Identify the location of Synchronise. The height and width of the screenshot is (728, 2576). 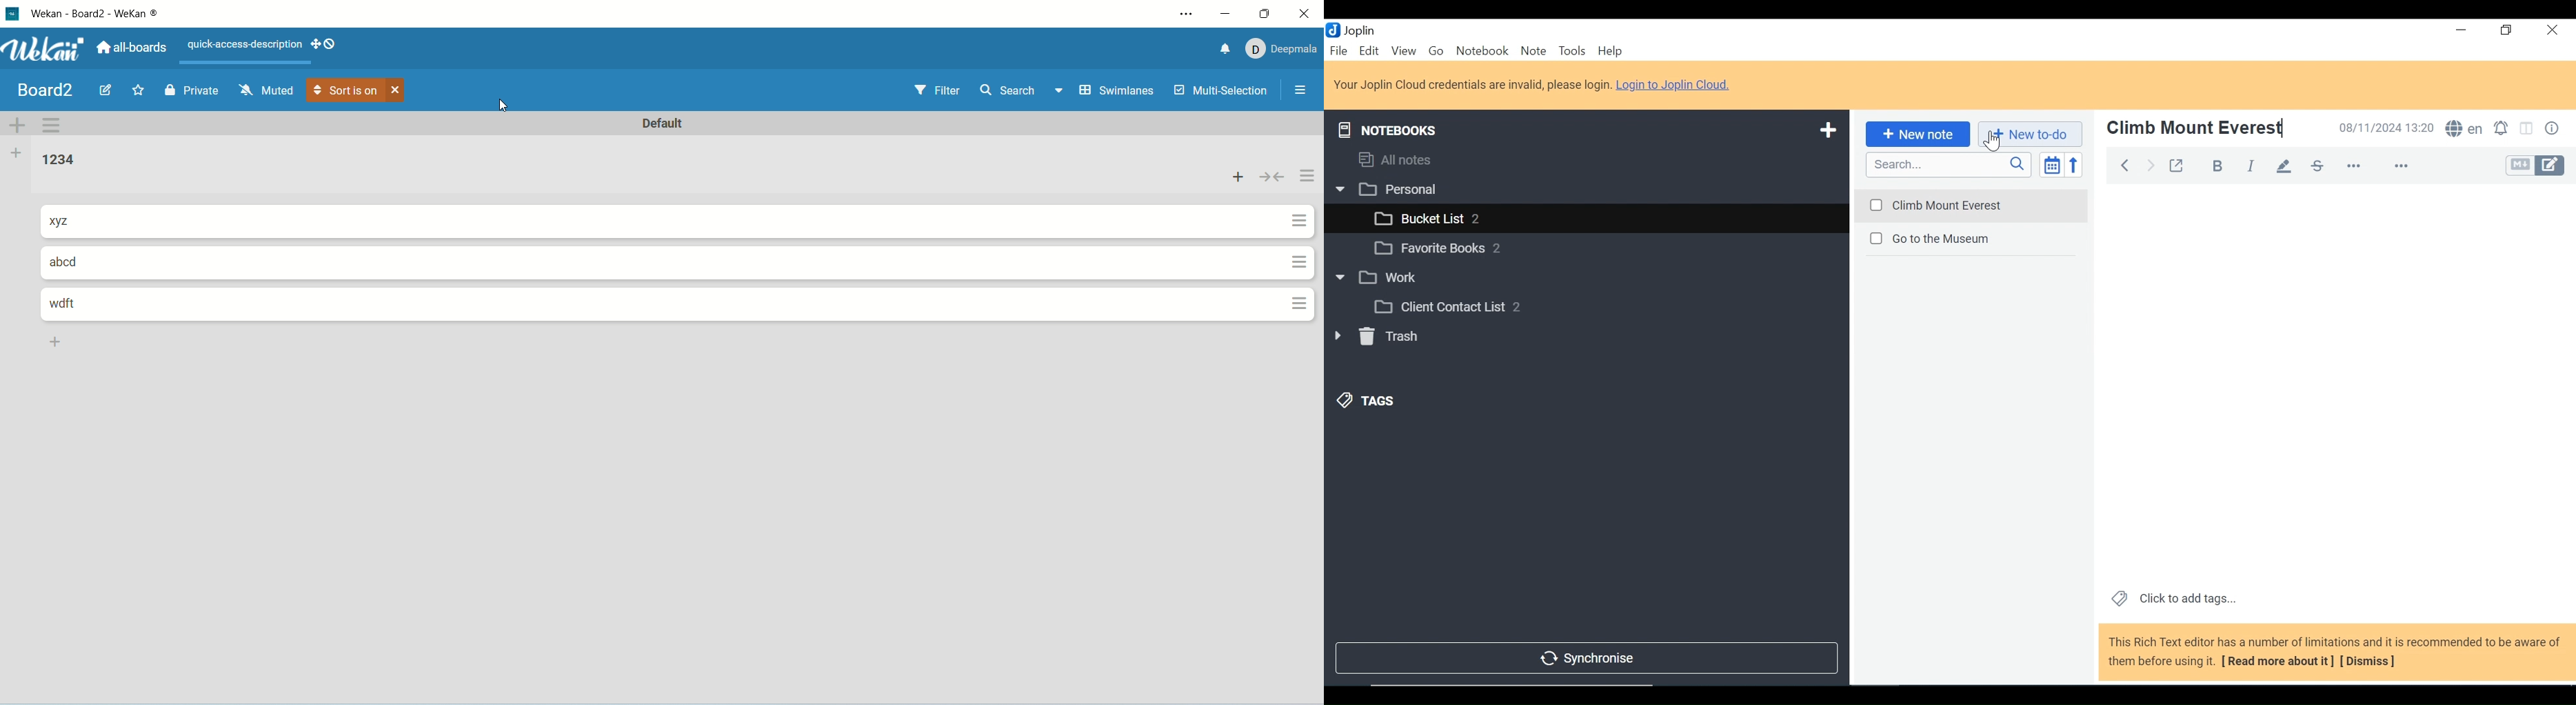
(1584, 659).